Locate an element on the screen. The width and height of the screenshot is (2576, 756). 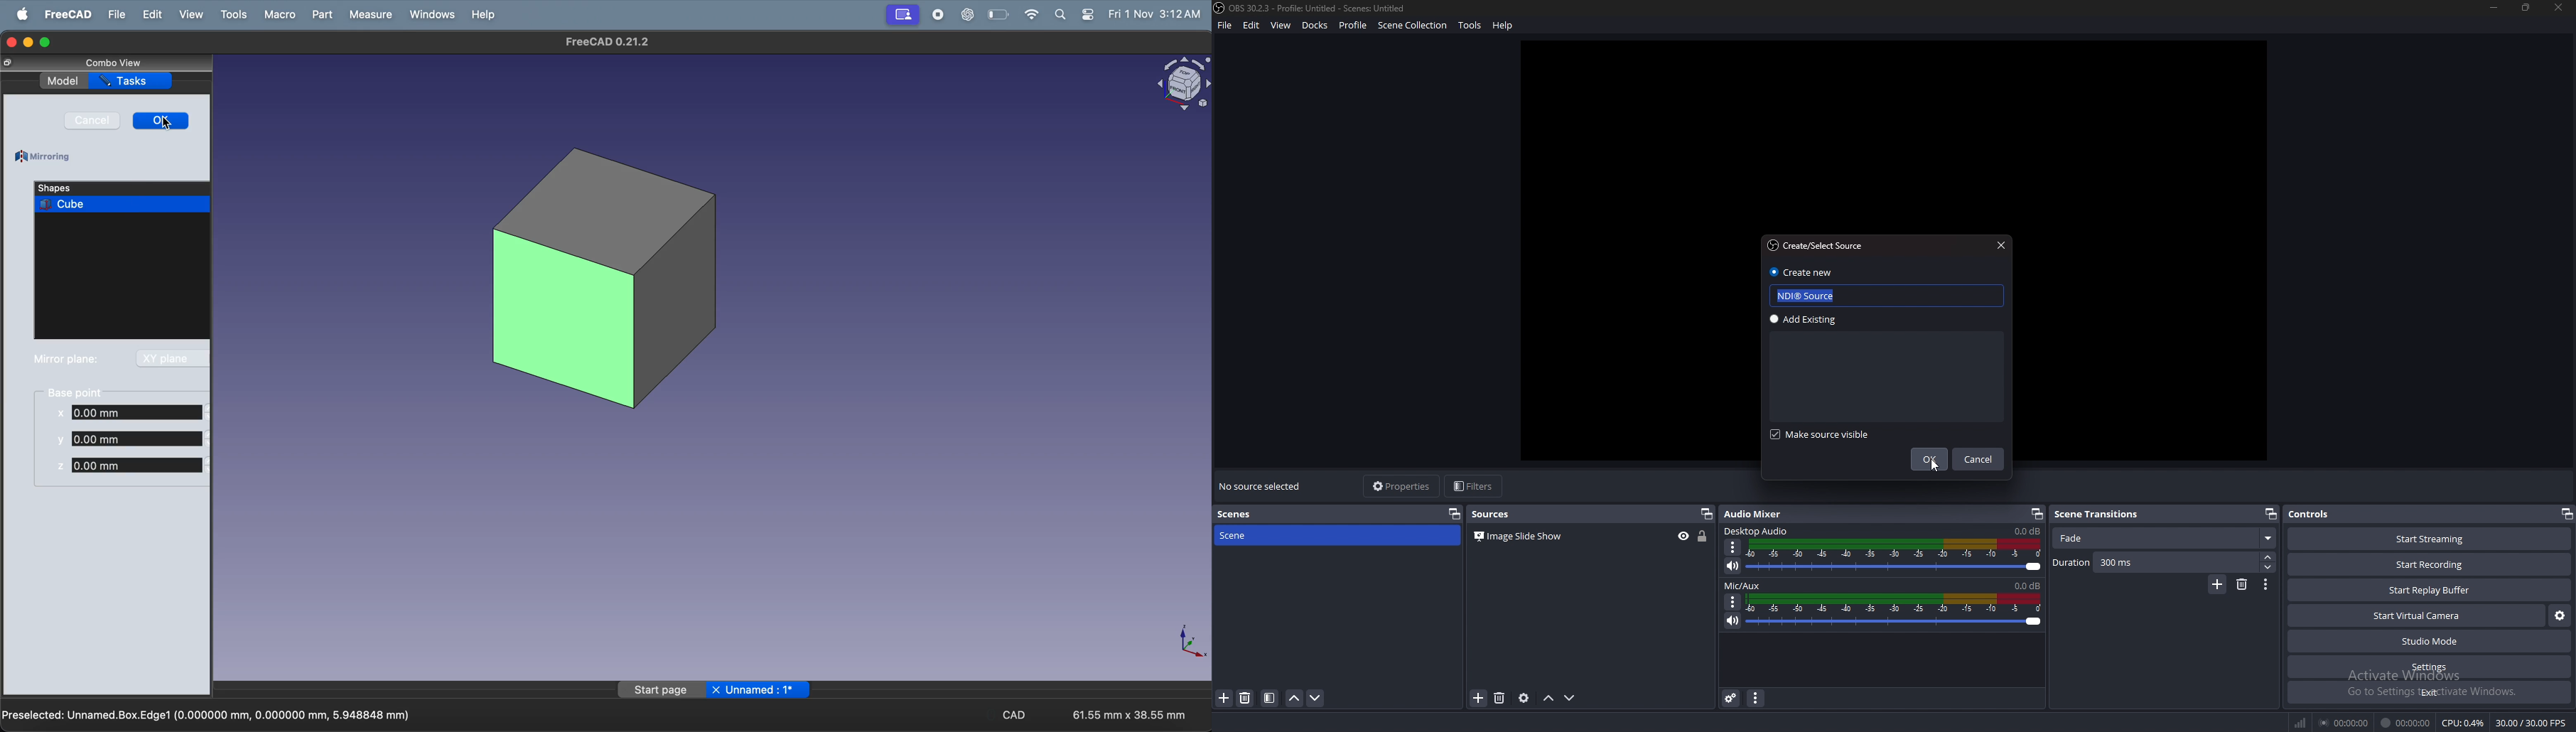
close is located at coordinates (2559, 8).